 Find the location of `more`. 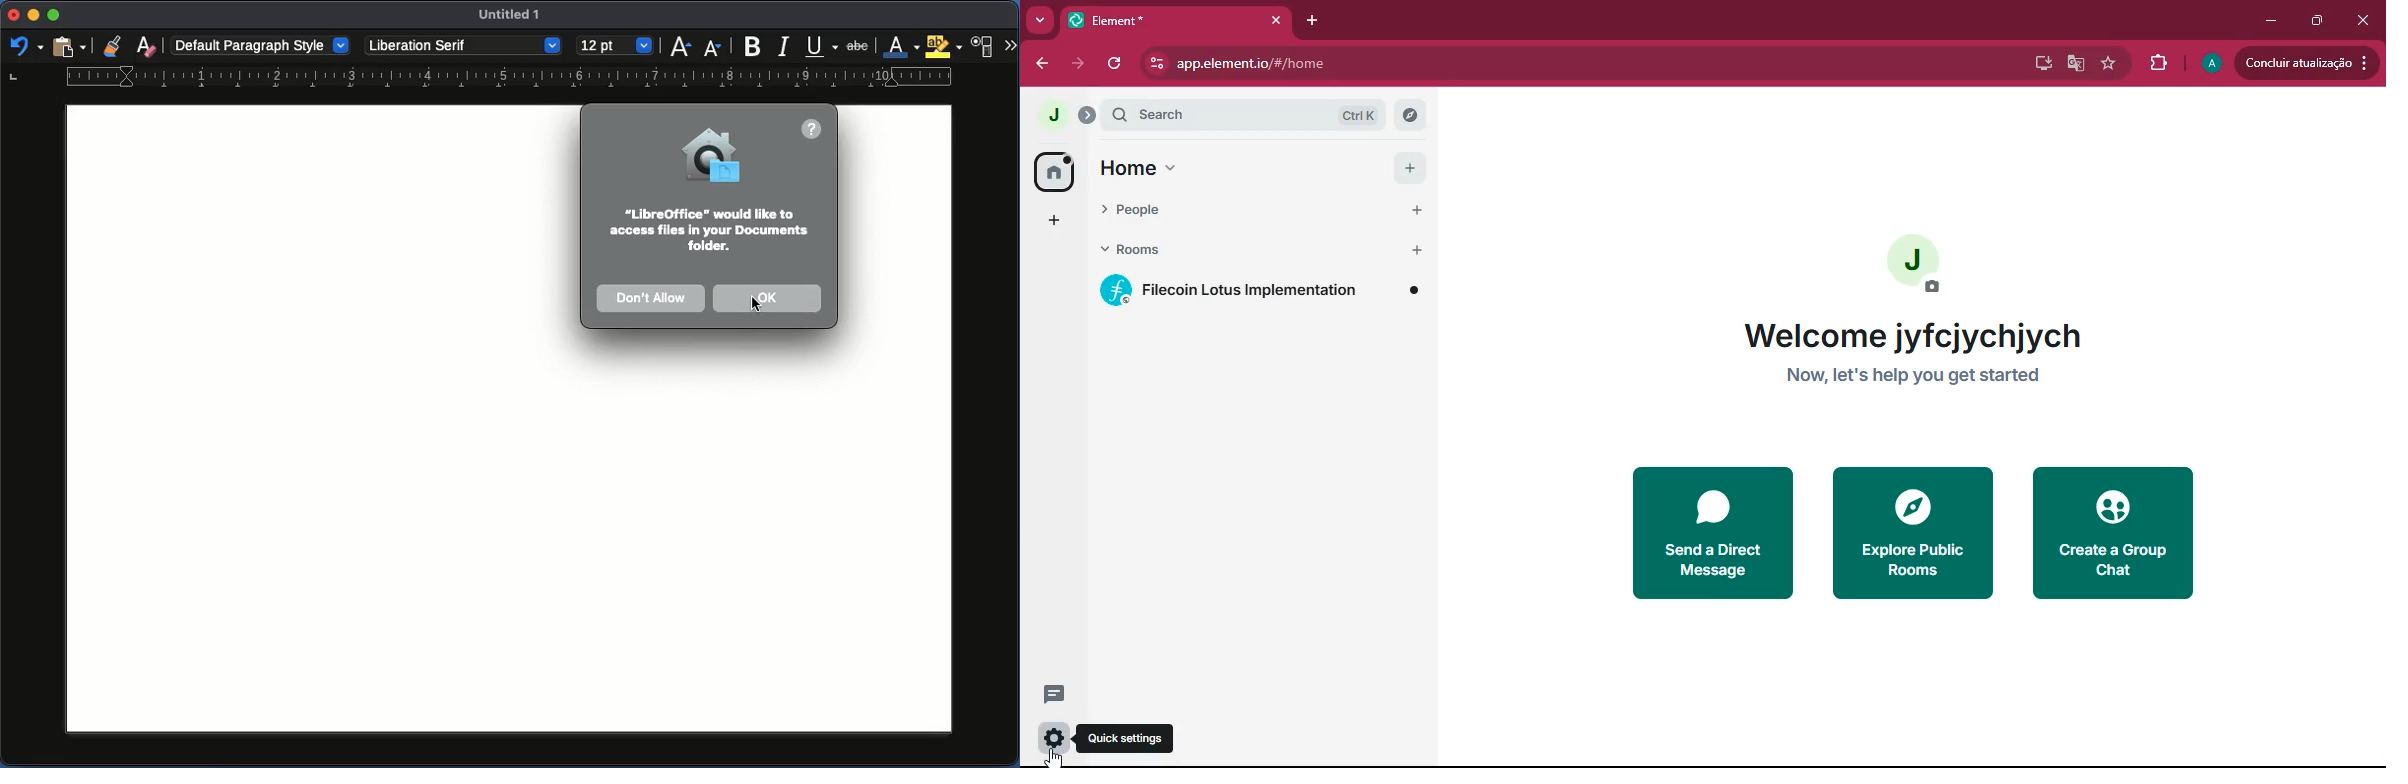

more is located at coordinates (1040, 22).